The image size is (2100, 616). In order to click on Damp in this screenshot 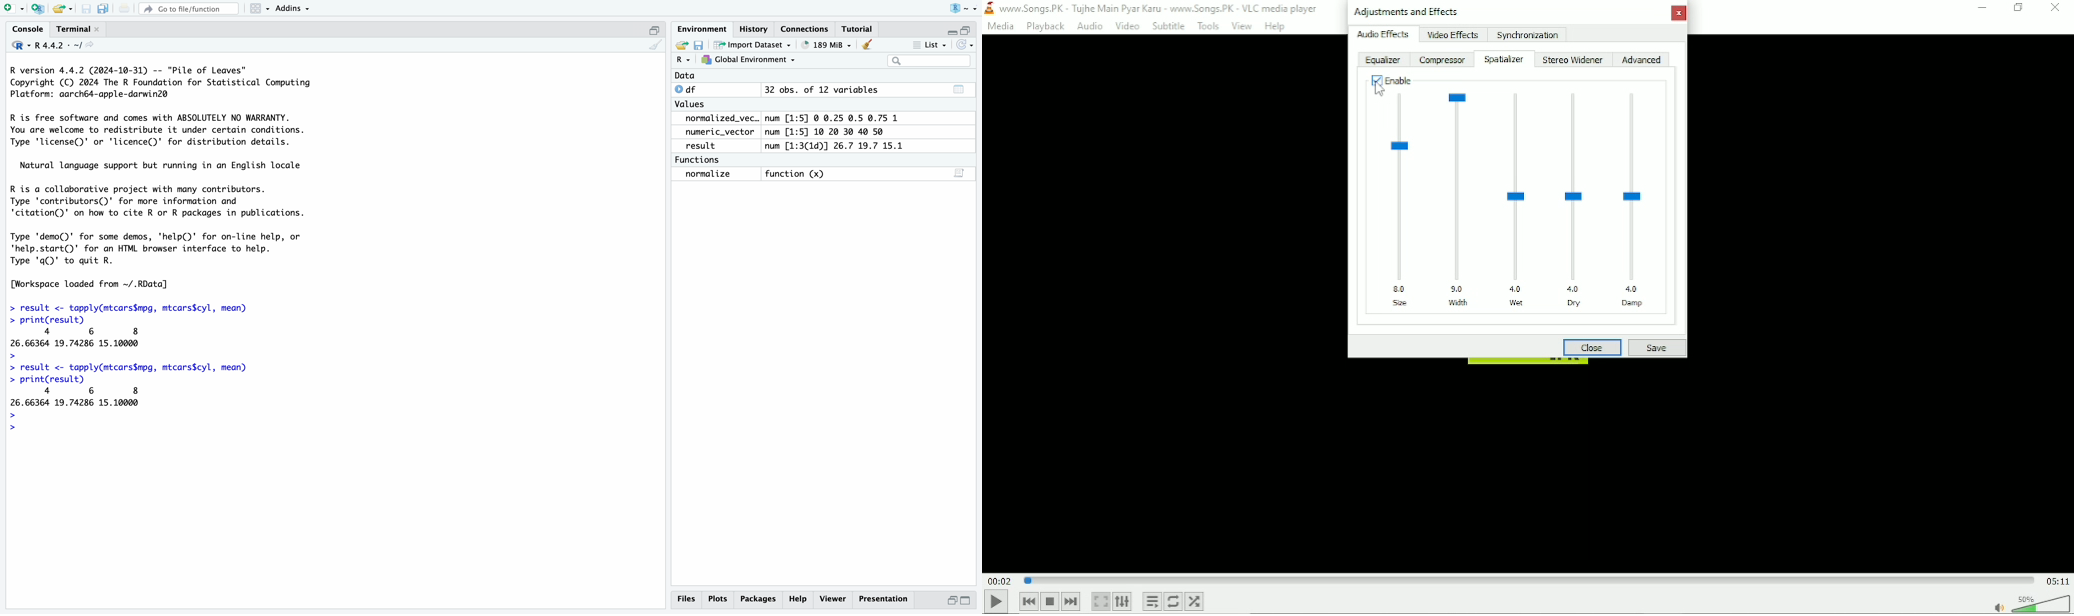, I will do `click(1639, 200)`.